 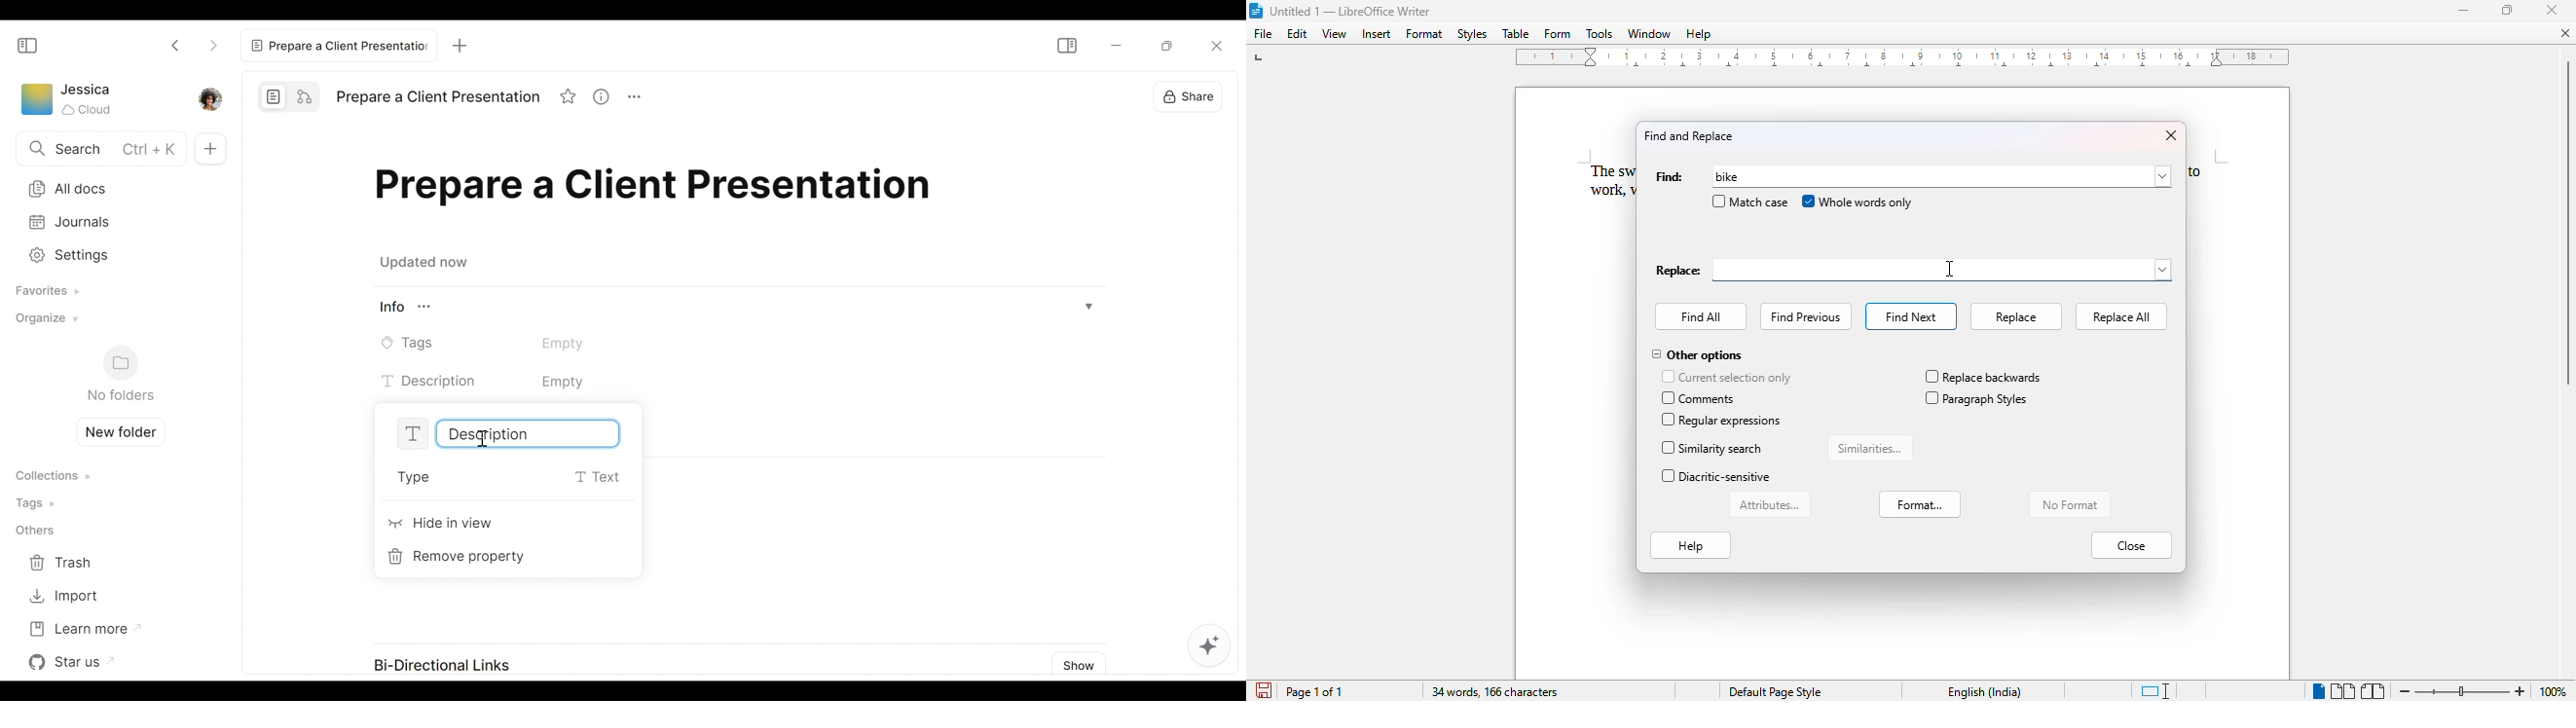 What do you see at coordinates (442, 526) in the screenshot?
I see `Hide in View` at bounding box center [442, 526].